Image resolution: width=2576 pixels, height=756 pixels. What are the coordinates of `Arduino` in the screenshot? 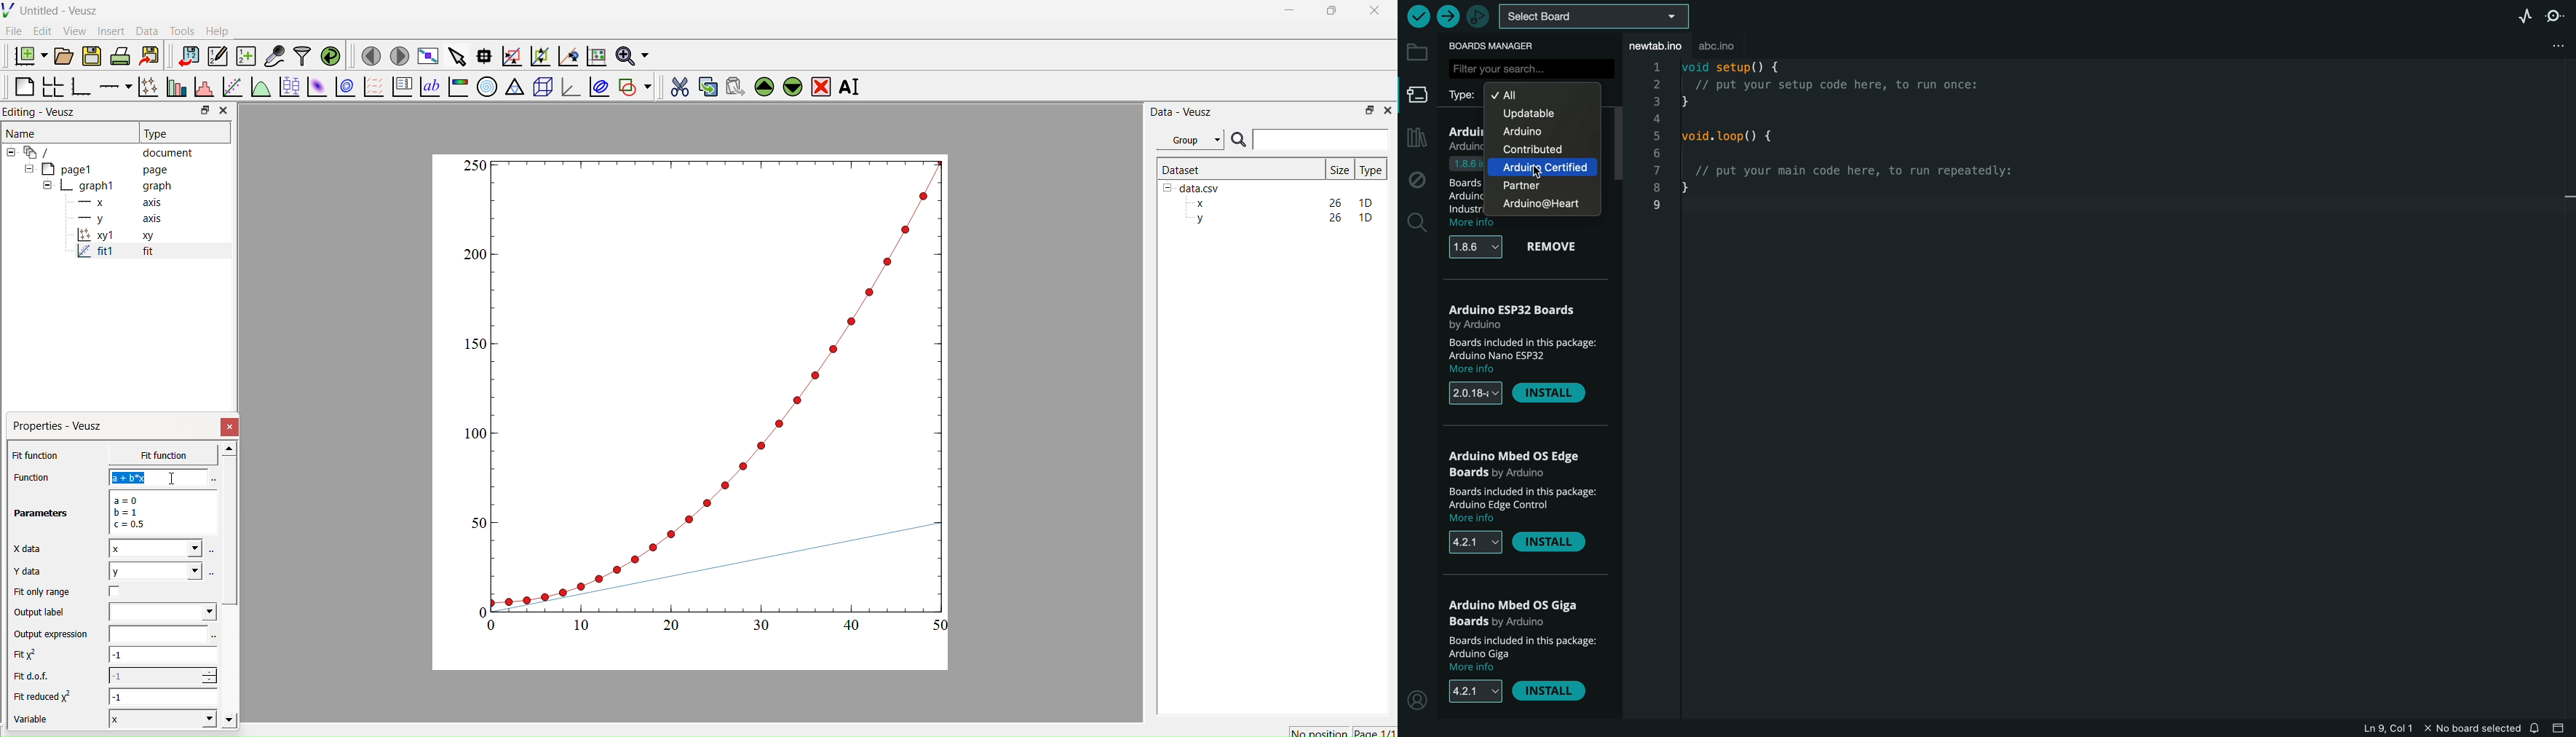 It's located at (1531, 131).